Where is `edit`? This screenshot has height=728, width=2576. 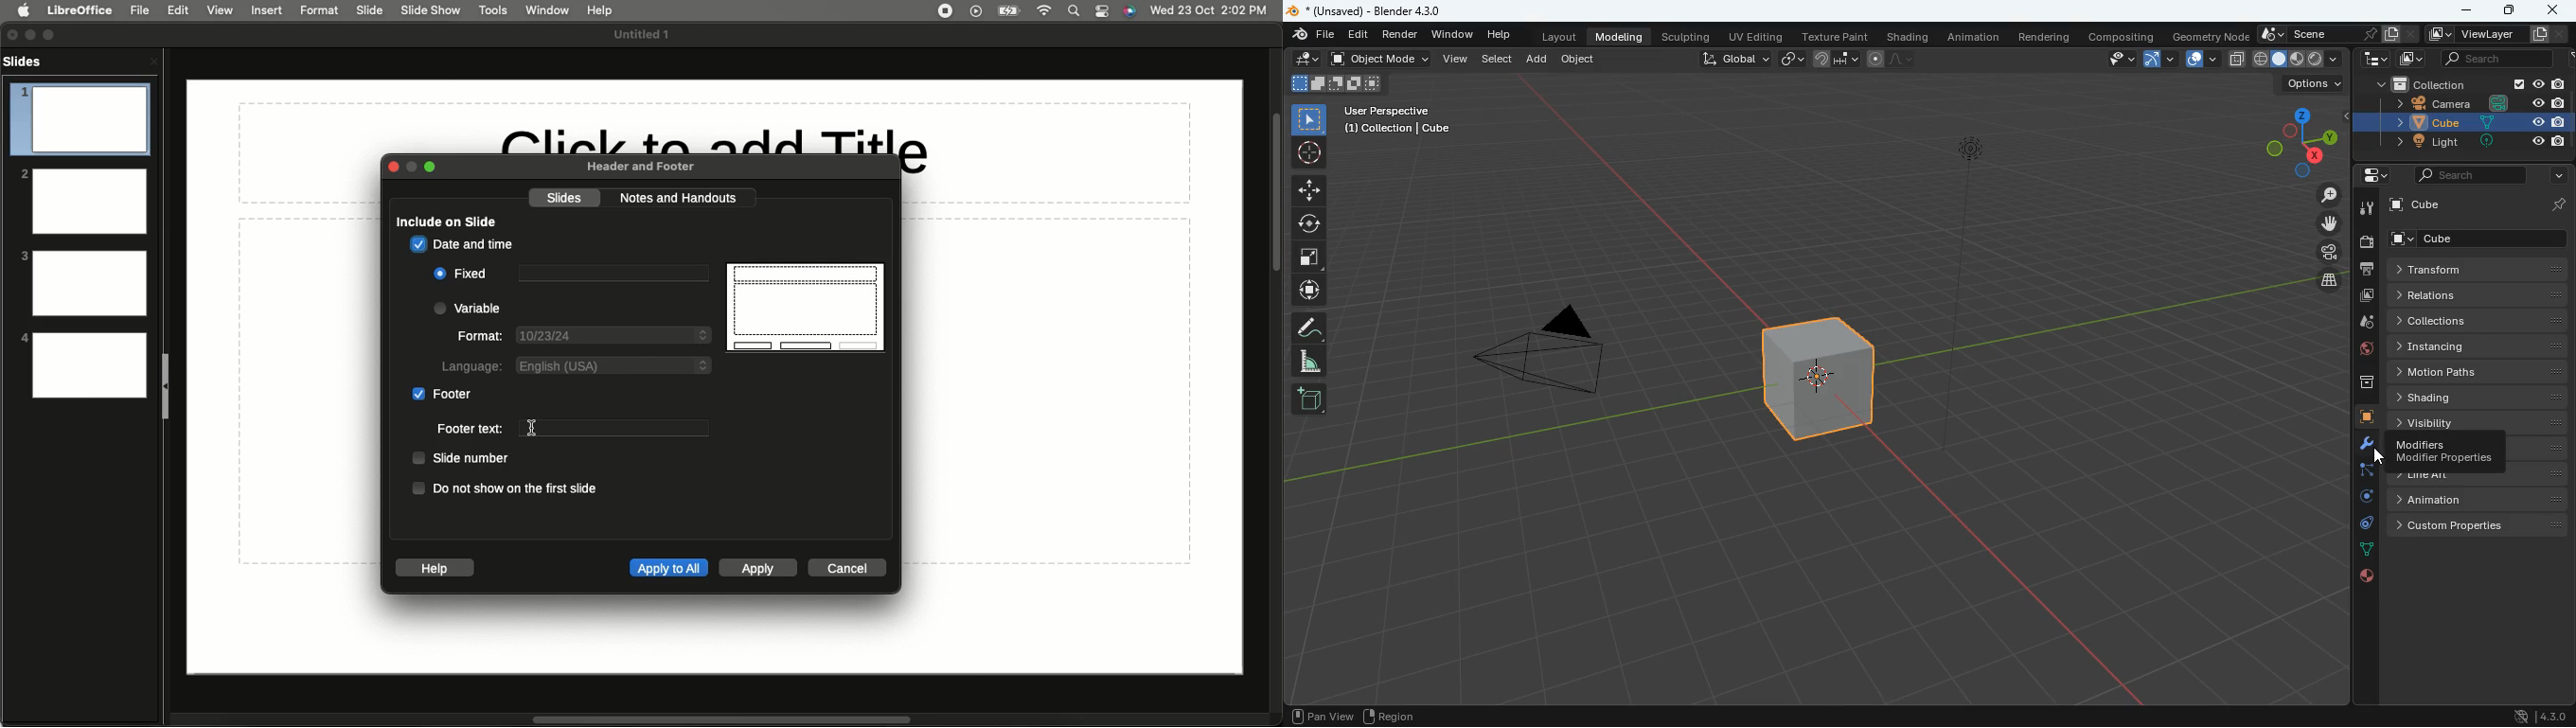 edit is located at coordinates (1358, 34).